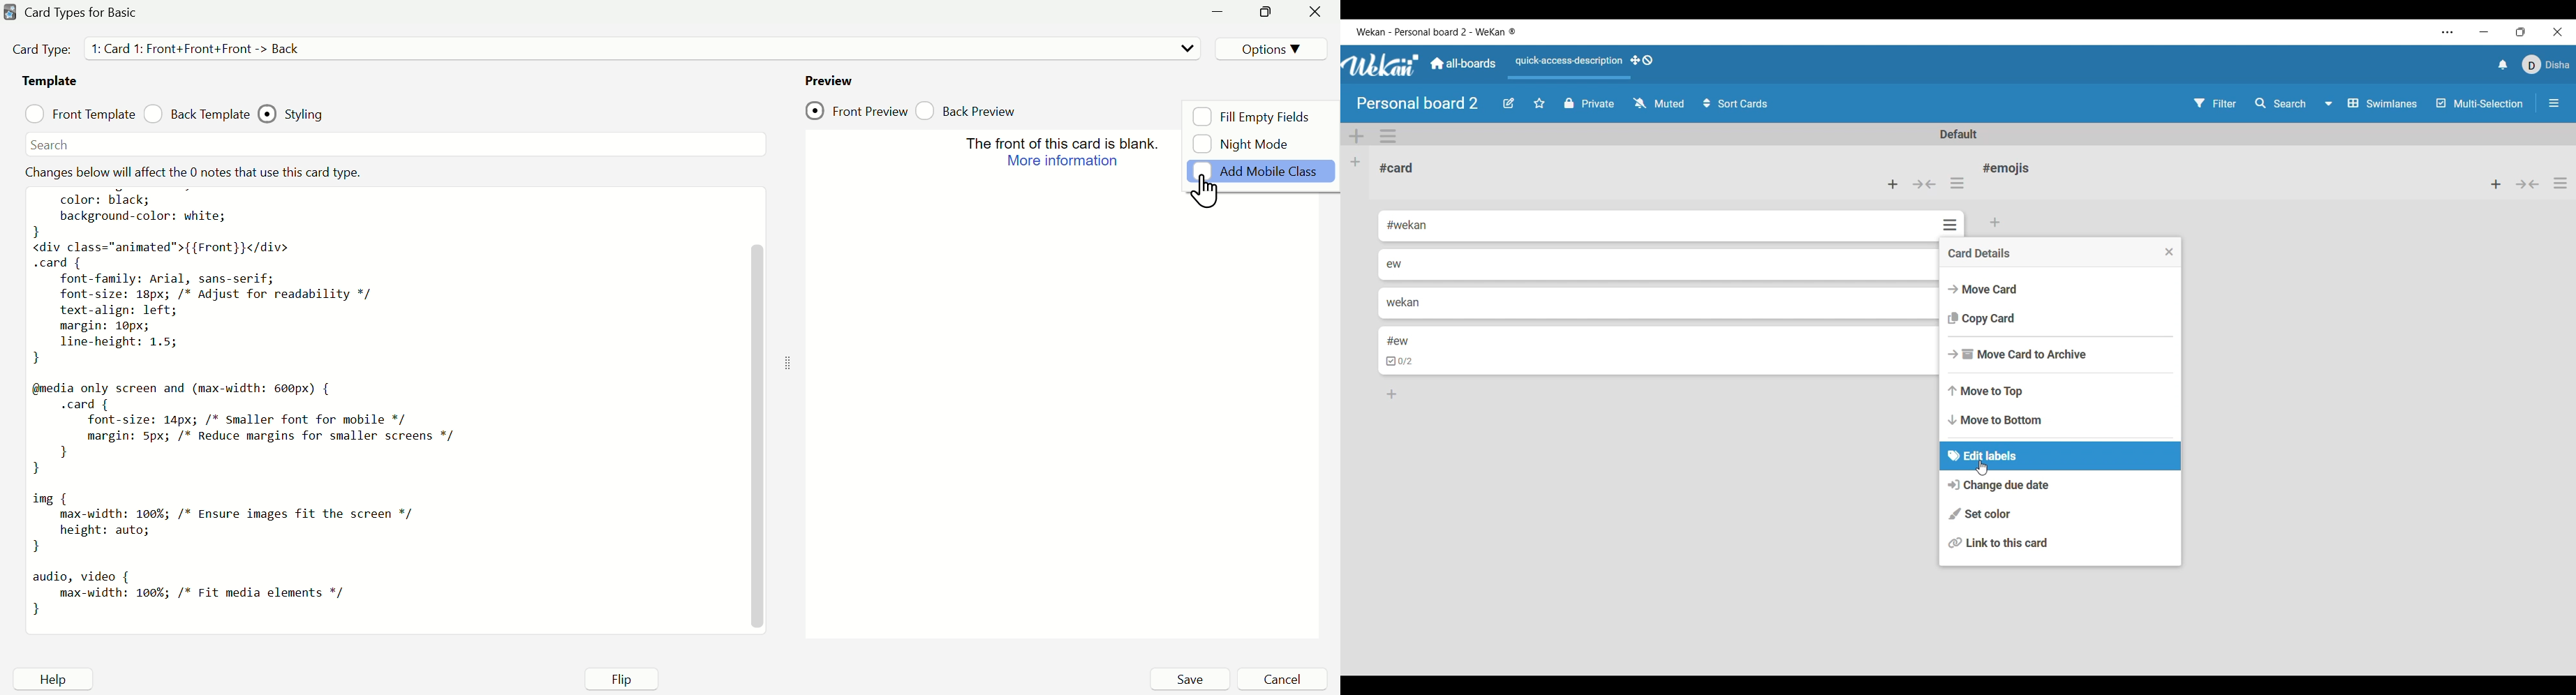 The image size is (2576, 700). Describe the element at coordinates (1263, 174) in the screenshot. I see `Add Mobiles Class` at that location.